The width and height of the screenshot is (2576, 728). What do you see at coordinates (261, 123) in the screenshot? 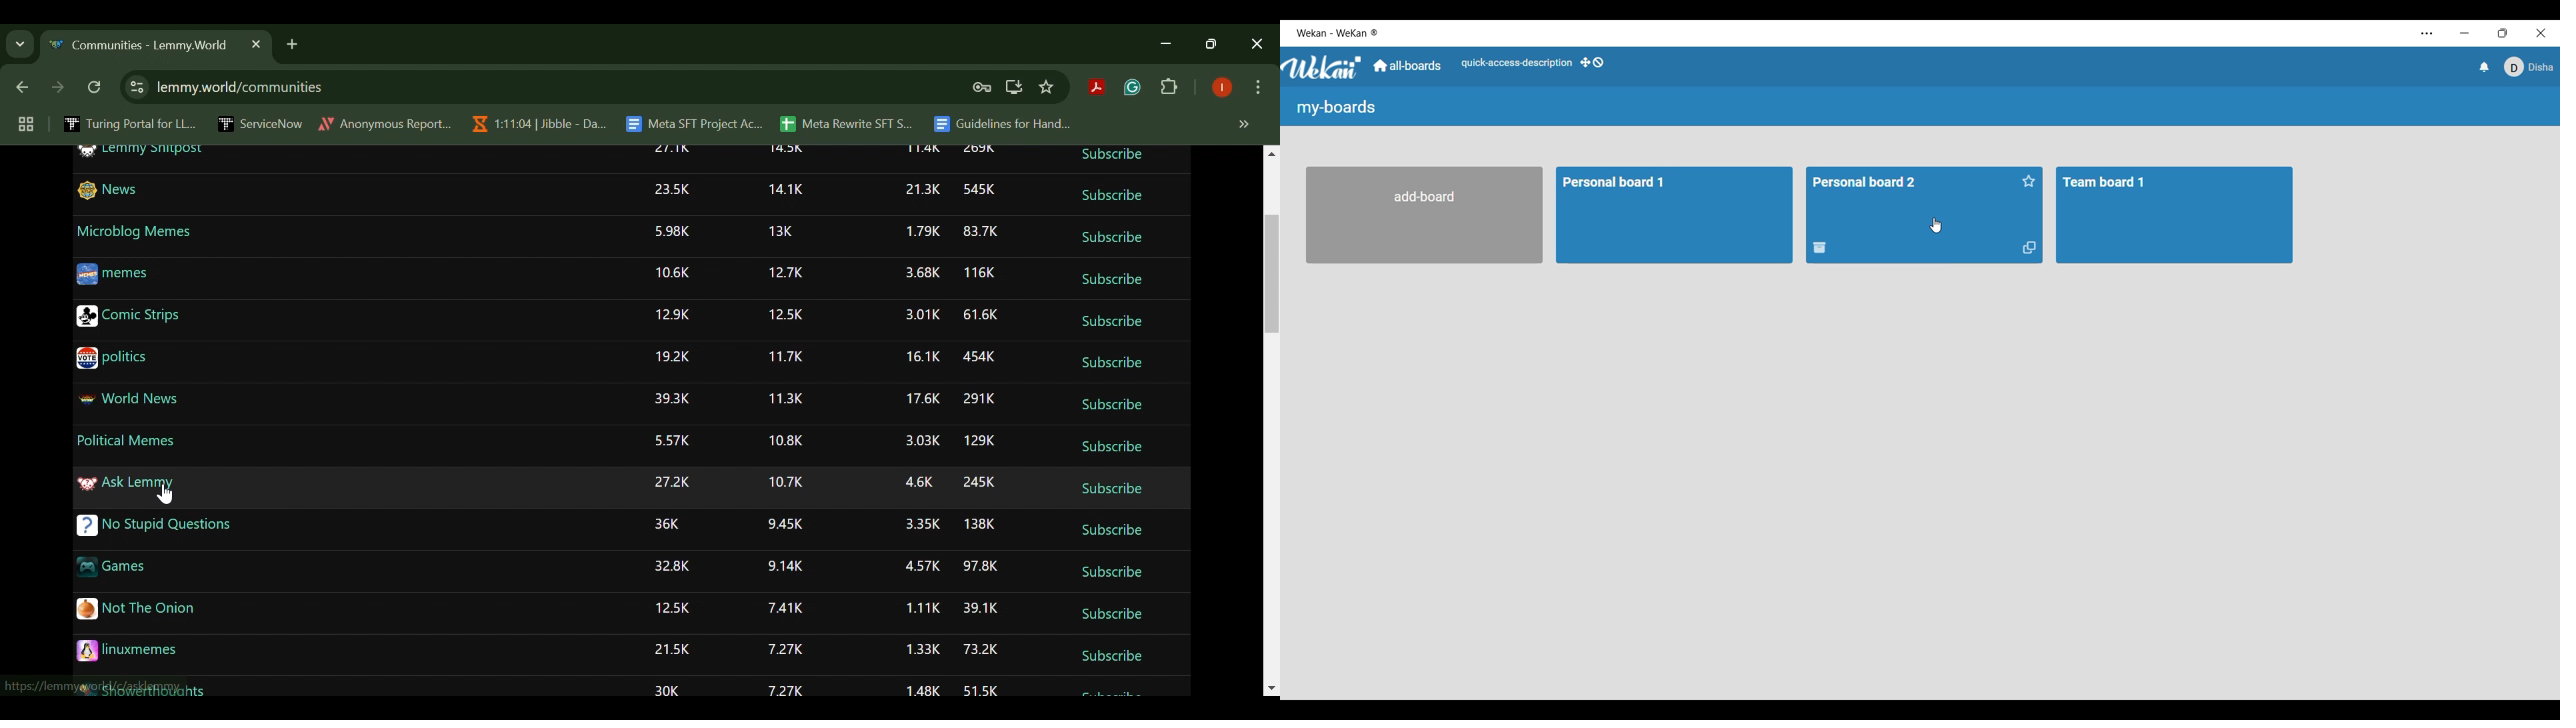
I see `ServiceNow` at bounding box center [261, 123].